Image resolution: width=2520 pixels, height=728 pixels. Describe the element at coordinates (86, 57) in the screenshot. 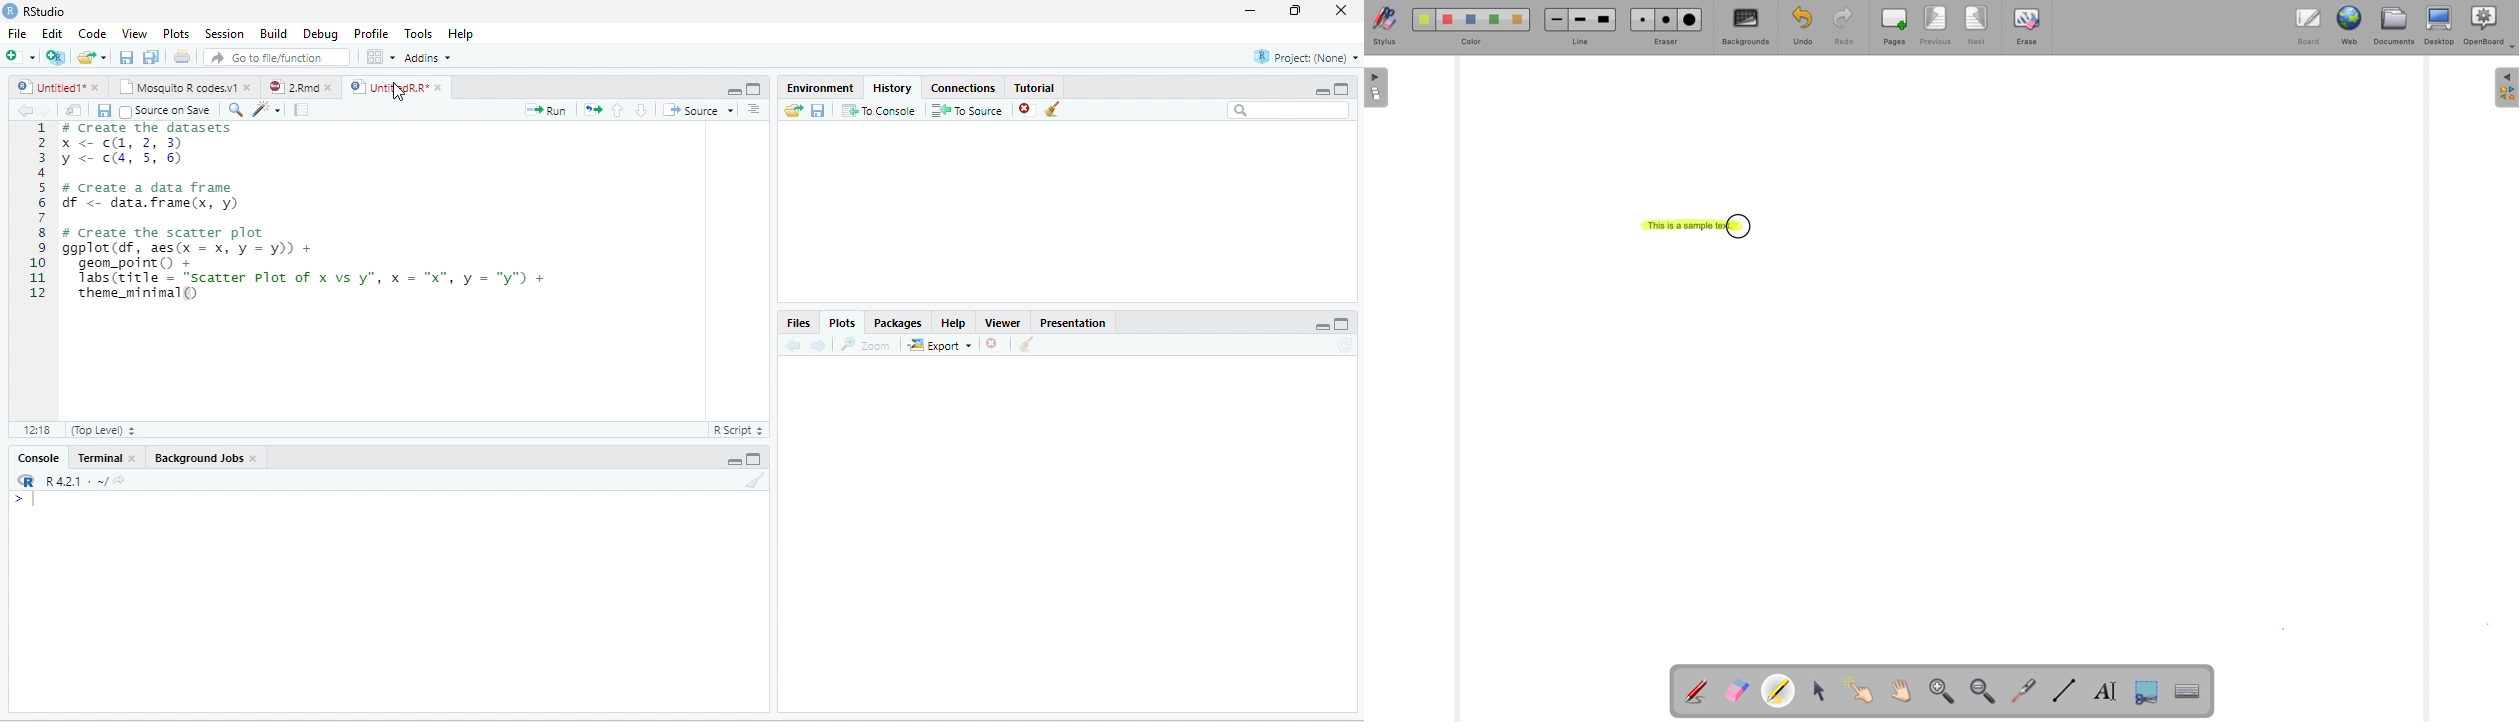

I see `Open an existing file` at that location.